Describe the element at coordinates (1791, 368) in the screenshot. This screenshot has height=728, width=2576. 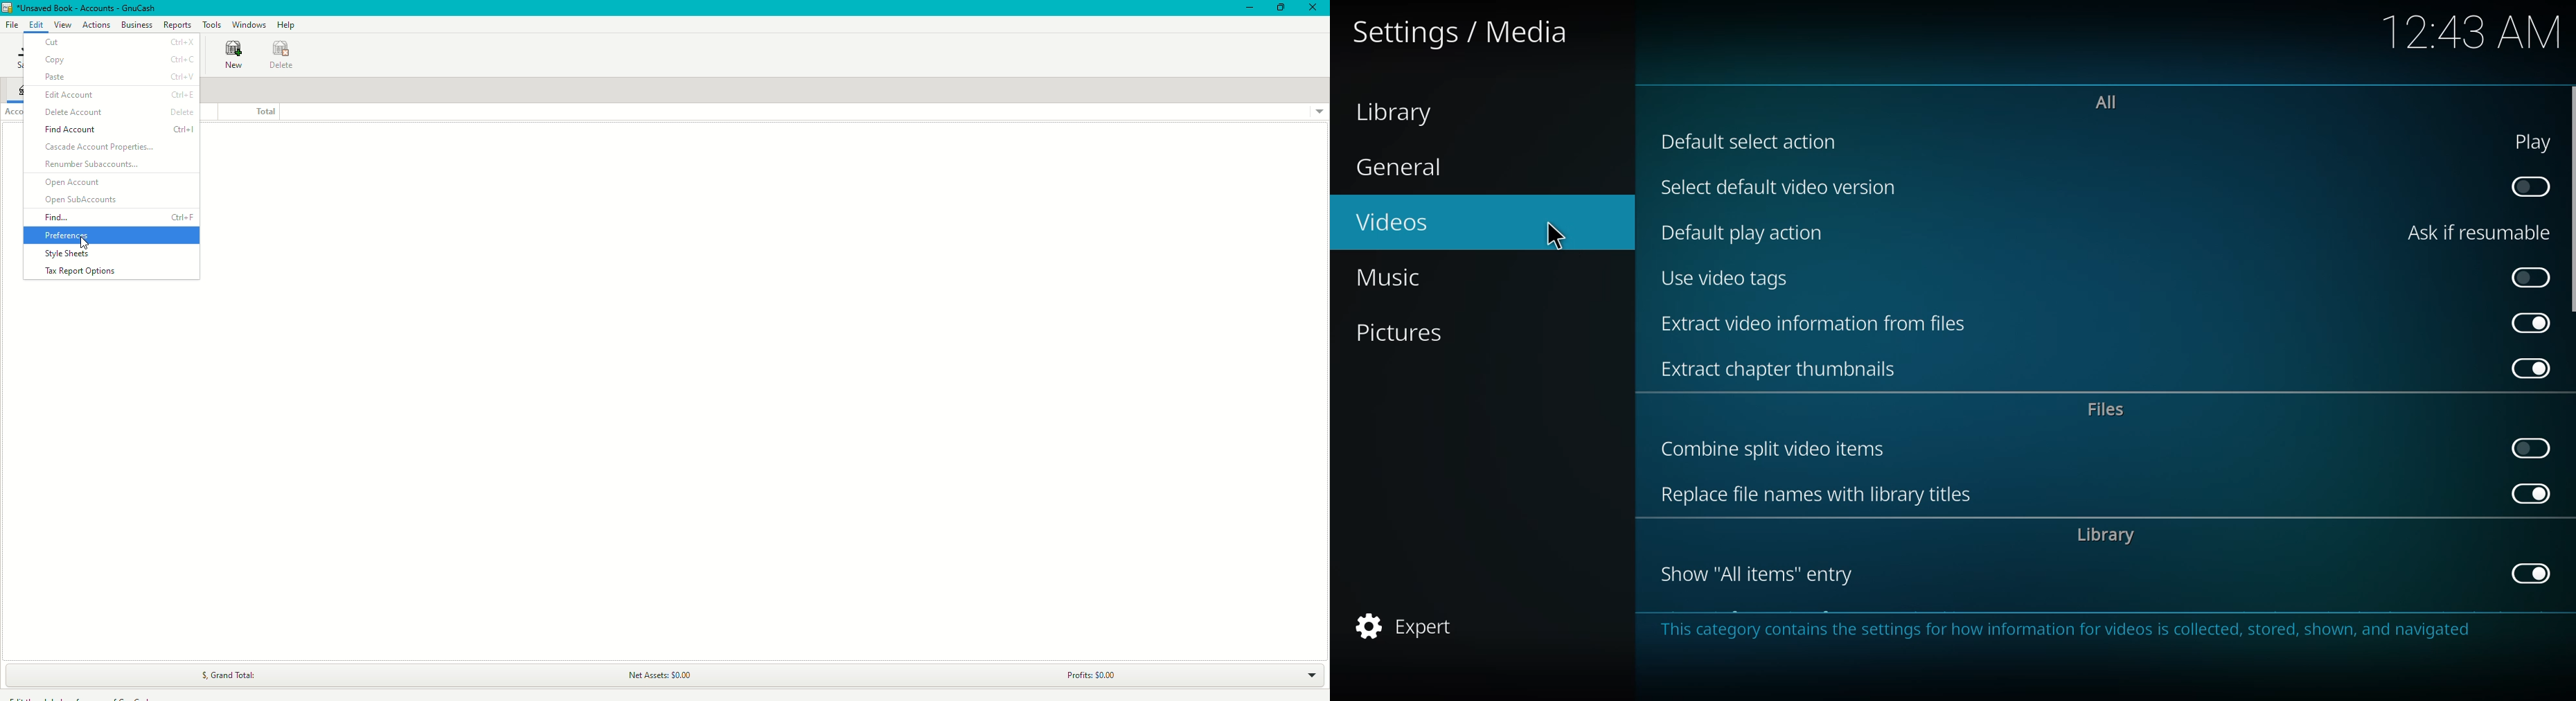
I see `extract chapter thumbnails` at that location.